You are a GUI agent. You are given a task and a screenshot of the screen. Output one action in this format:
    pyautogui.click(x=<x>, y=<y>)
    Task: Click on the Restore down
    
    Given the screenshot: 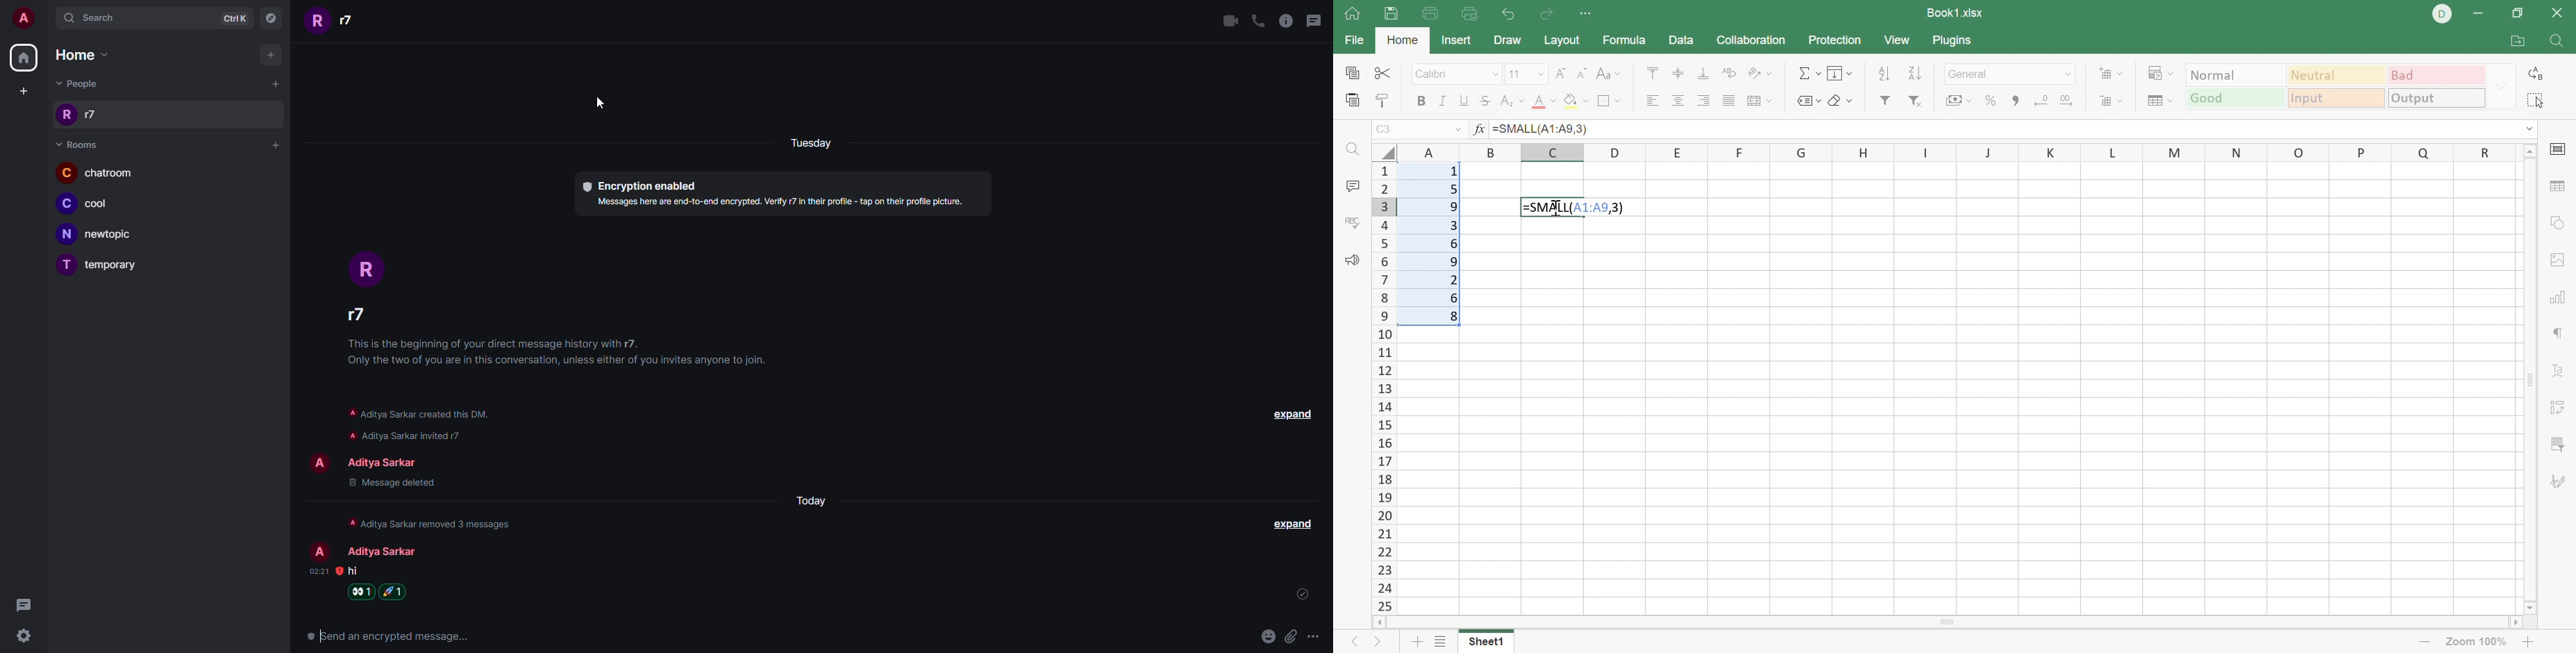 What is the action you would take?
    pyautogui.click(x=2519, y=14)
    